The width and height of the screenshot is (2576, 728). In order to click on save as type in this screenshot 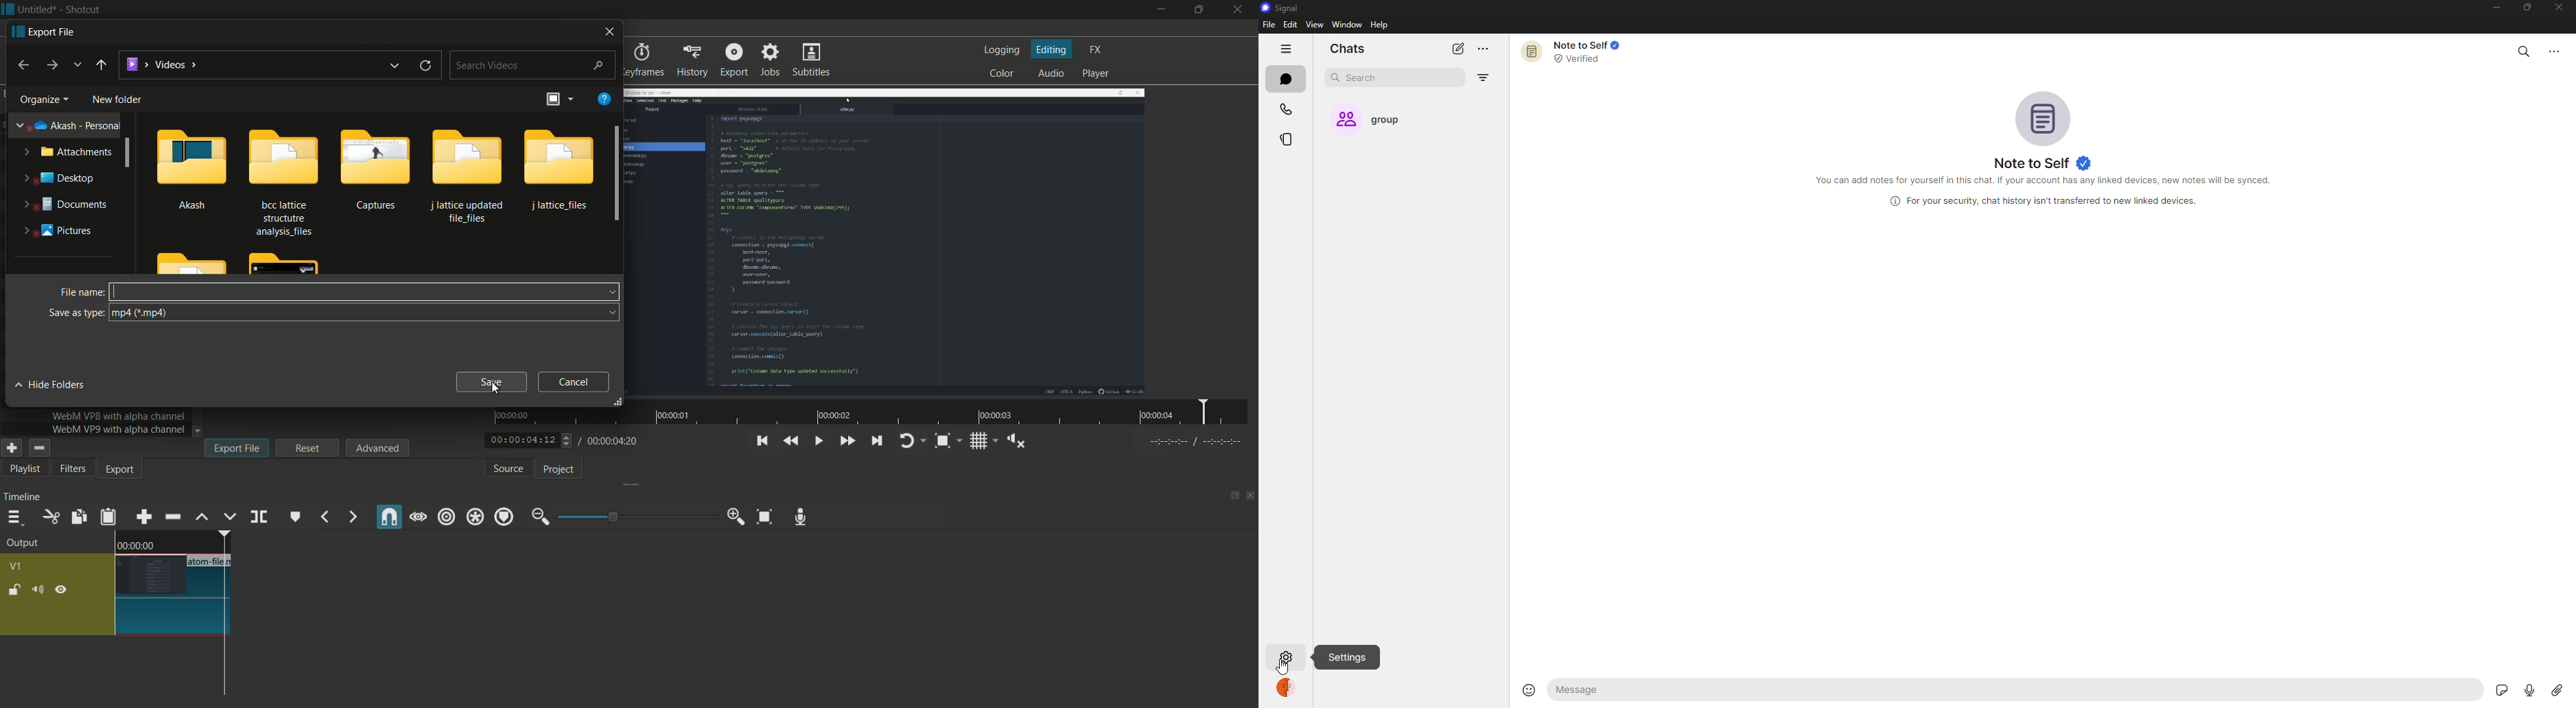, I will do `click(77, 313)`.